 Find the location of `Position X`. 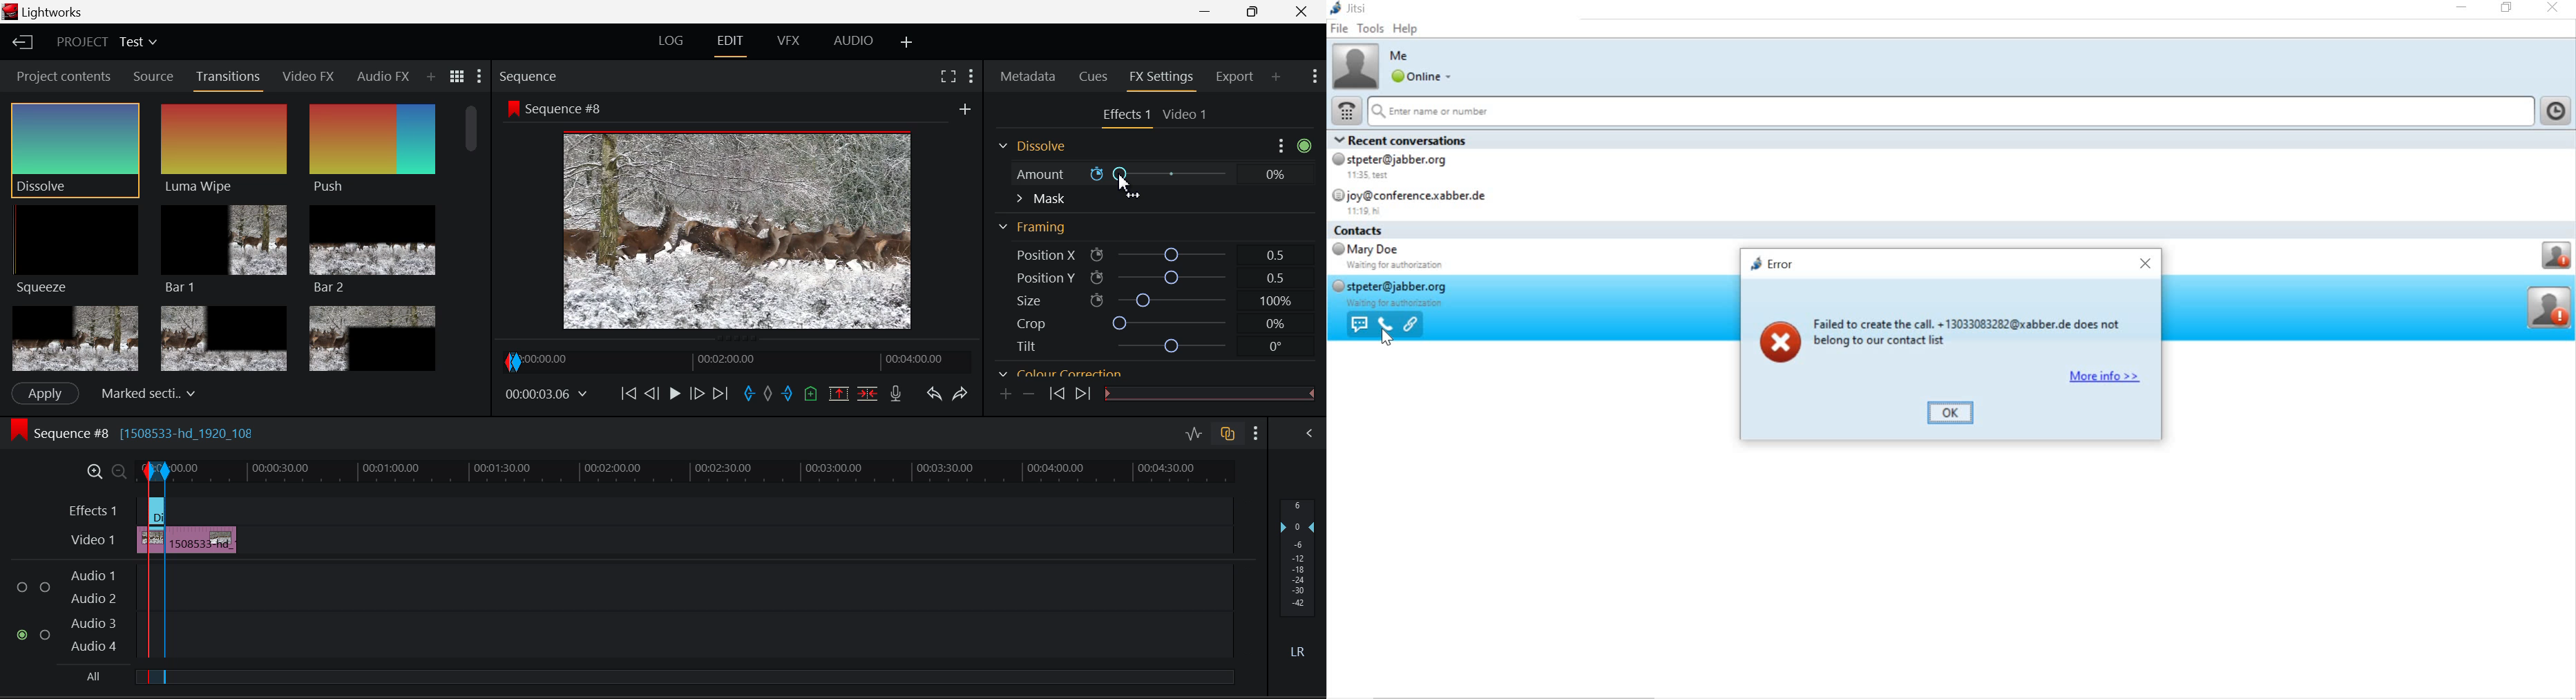

Position X is located at coordinates (1148, 253).